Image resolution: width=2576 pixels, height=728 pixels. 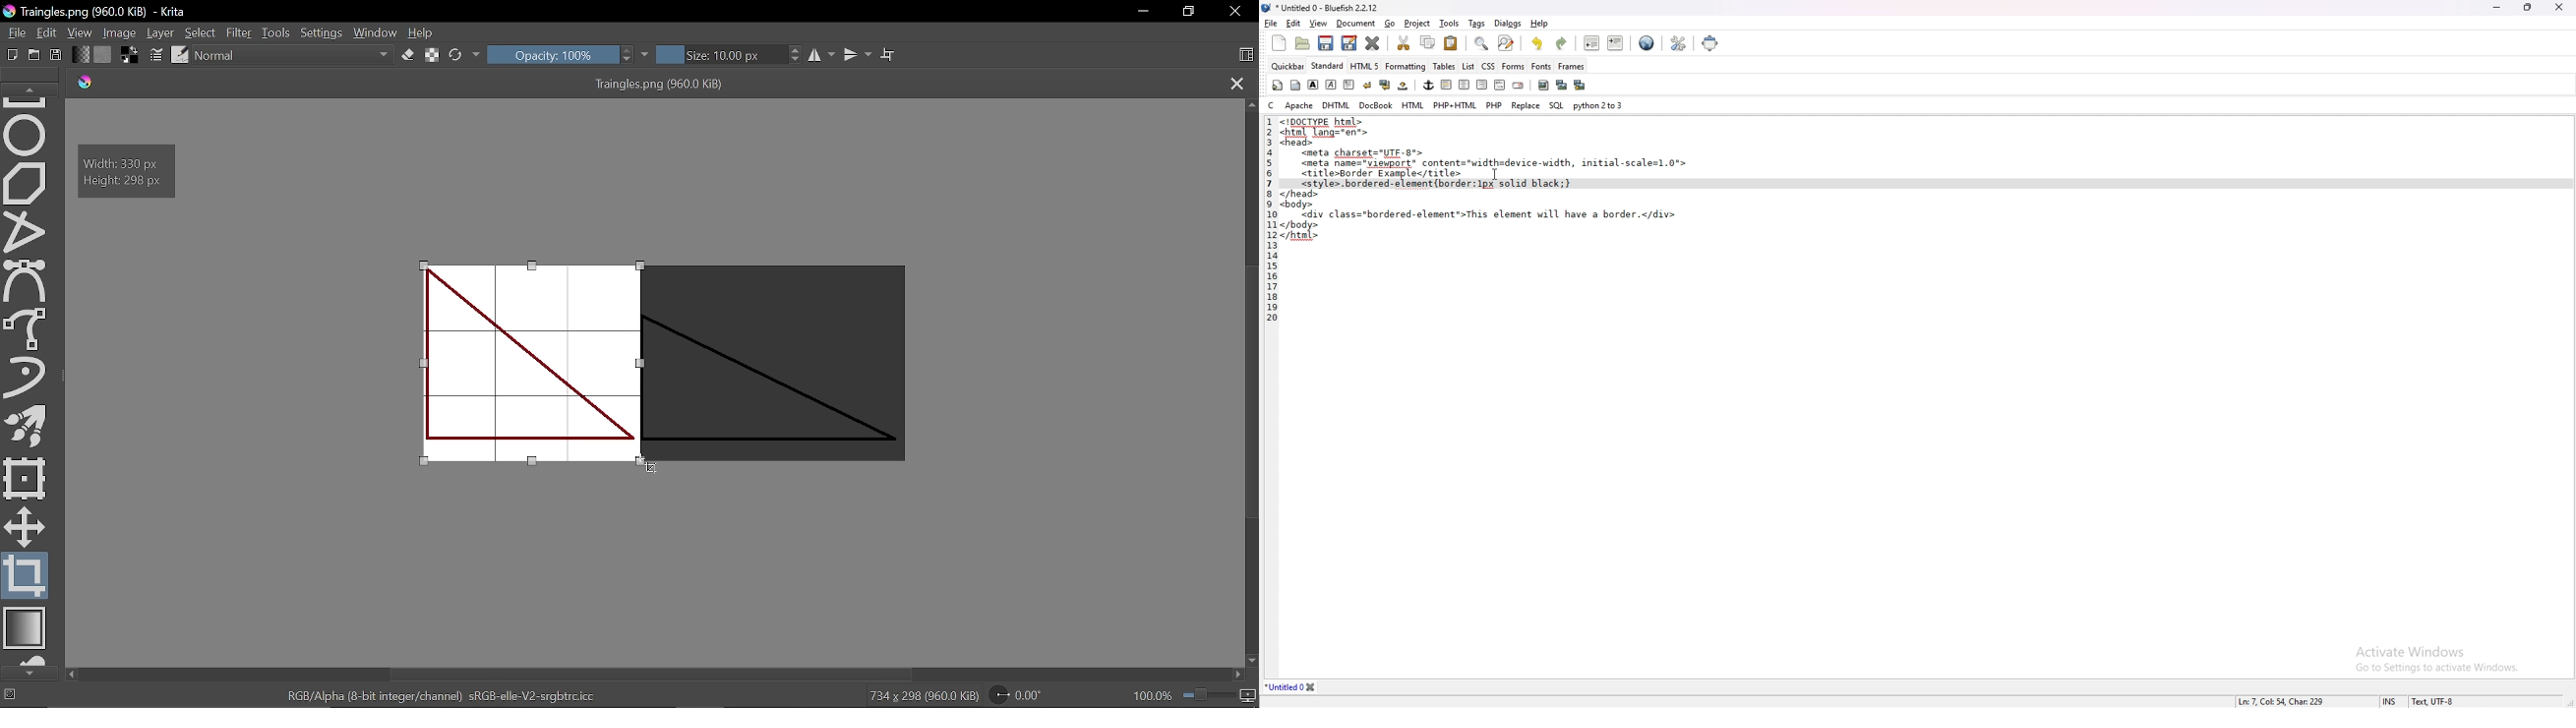 What do you see at coordinates (1288, 67) in the screenshot?
I see `quickbar` at bounding box center [1288, 67].